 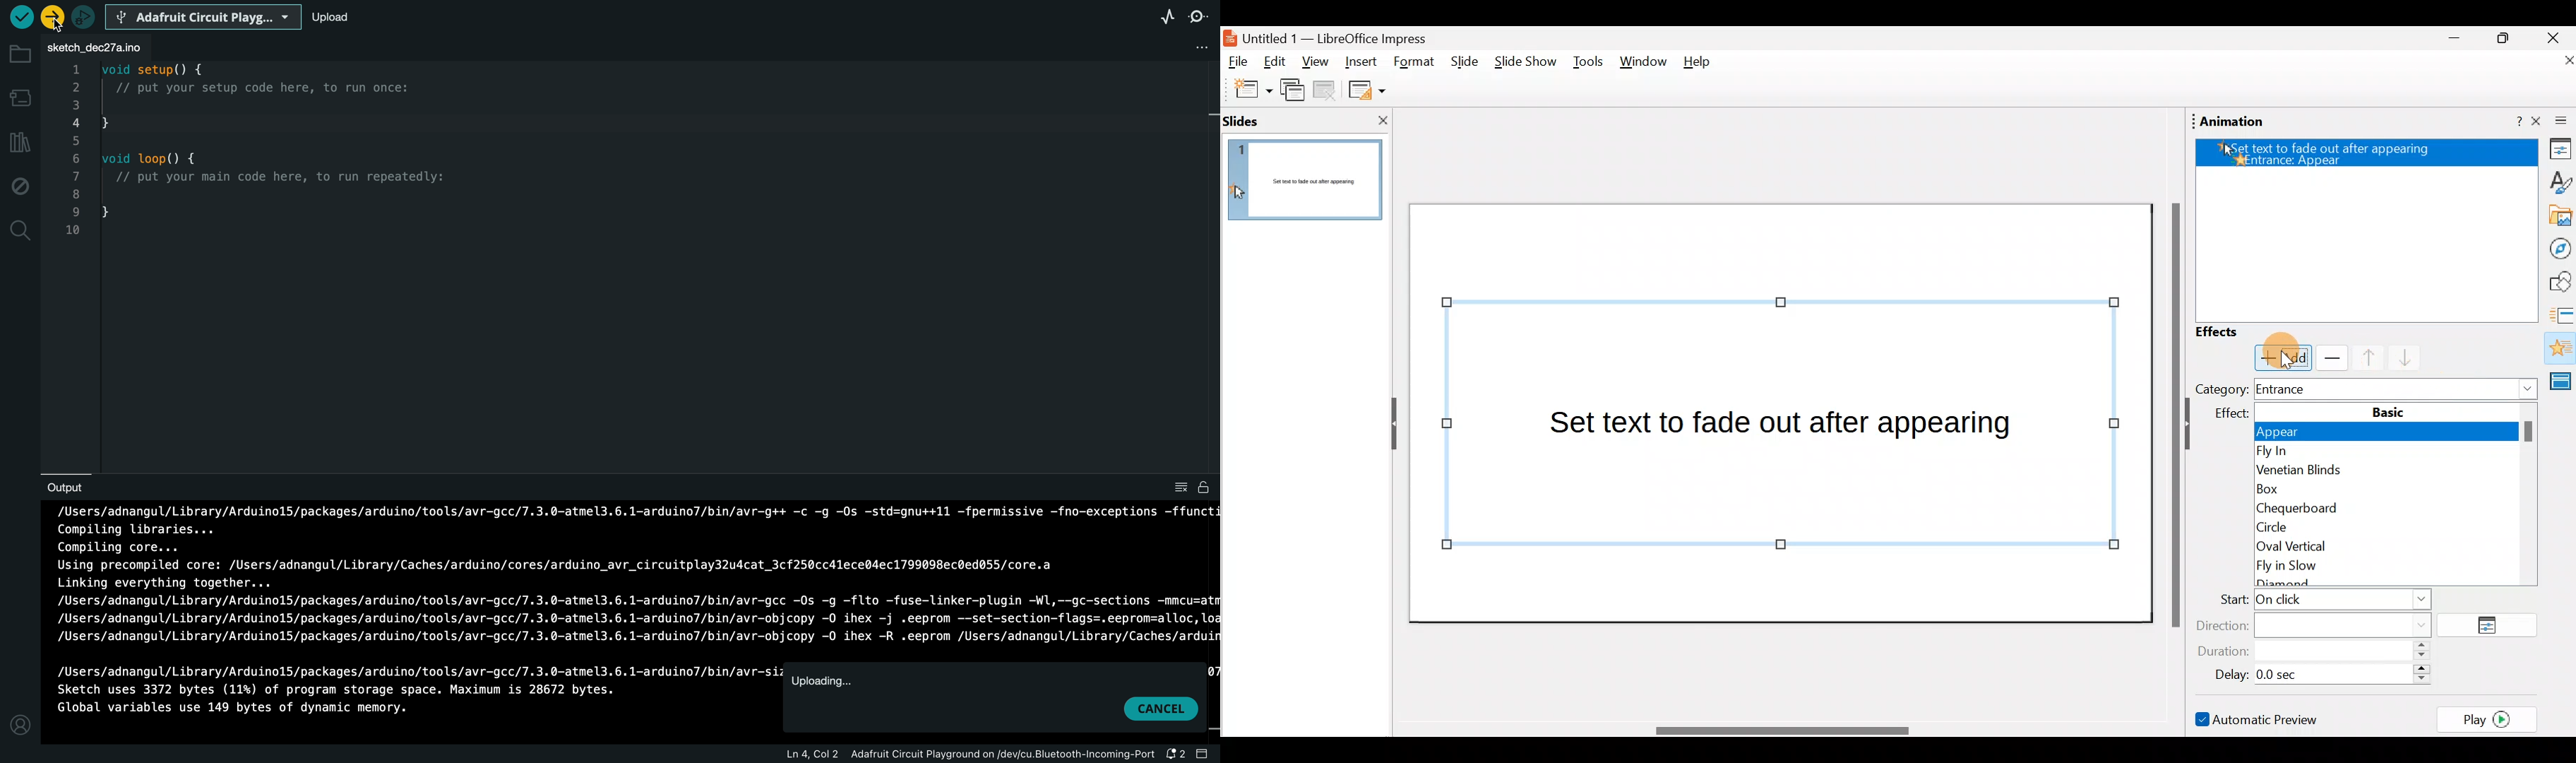 What do you see at coordinates (966, 754) in the screenshot?
I see `file information` at bounding box center [966, 754].